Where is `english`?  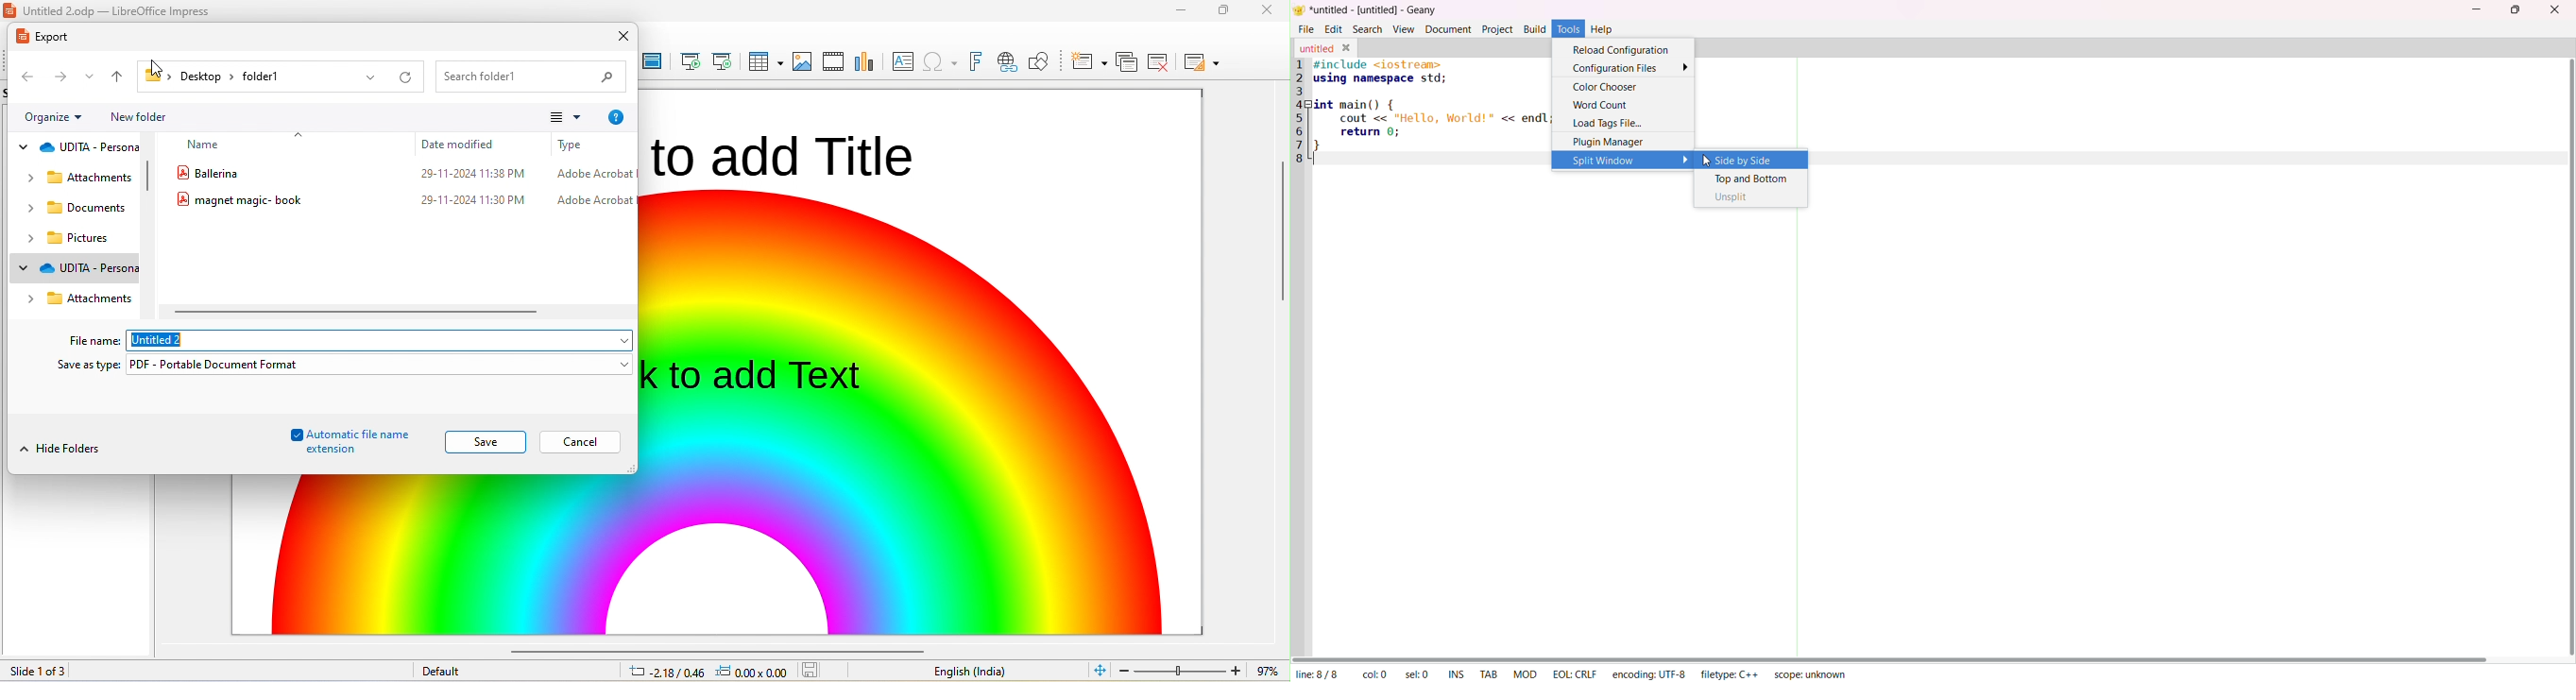 english is located at coordinates (972, 672).